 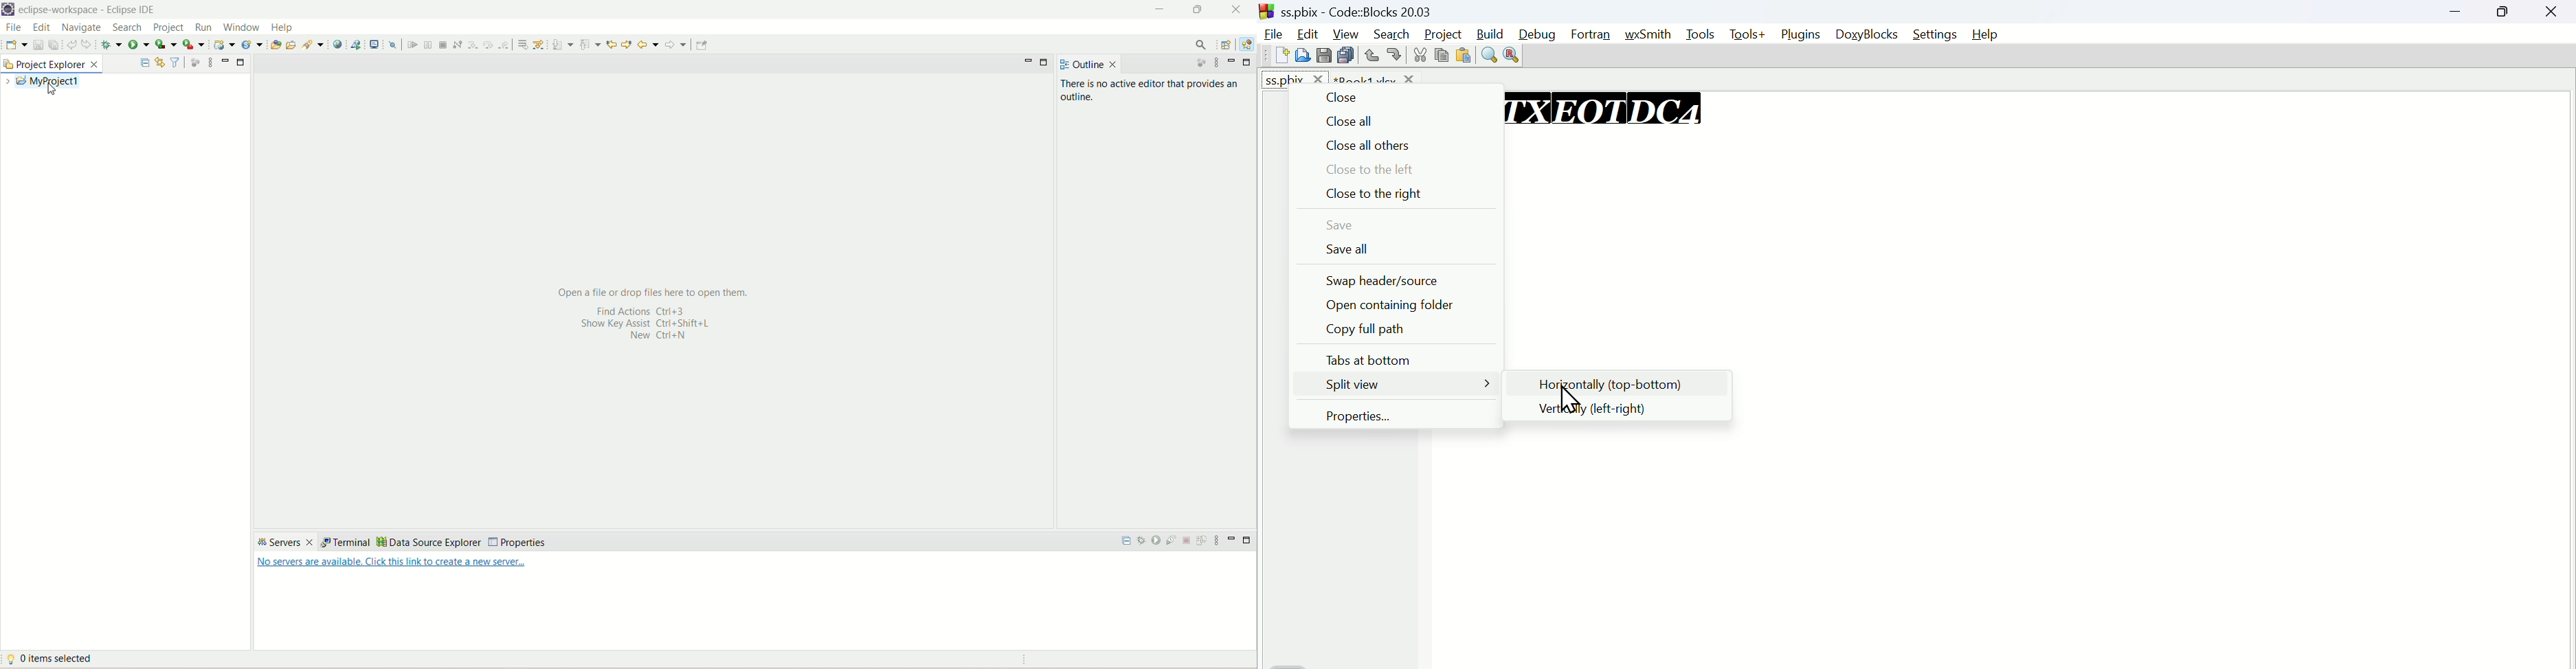 I want to click on drop to frame, so click(x=524, y=45).